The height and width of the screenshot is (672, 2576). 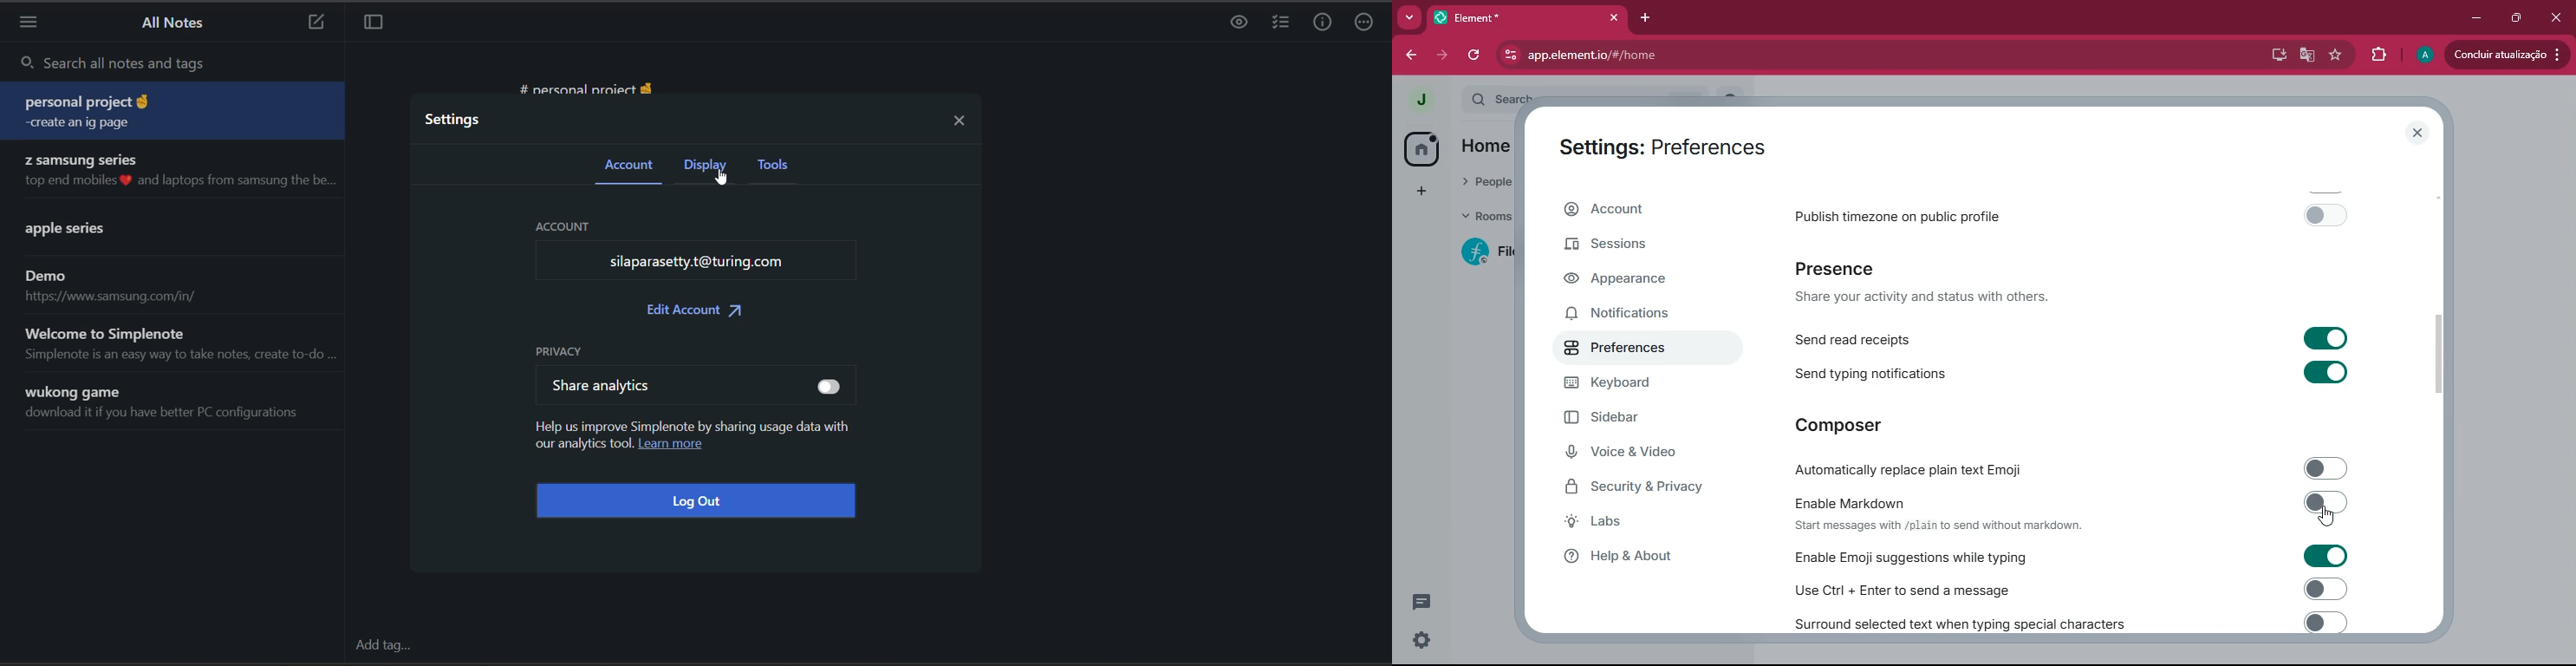 I want to click on notifications, so click(x=1628, y=316).